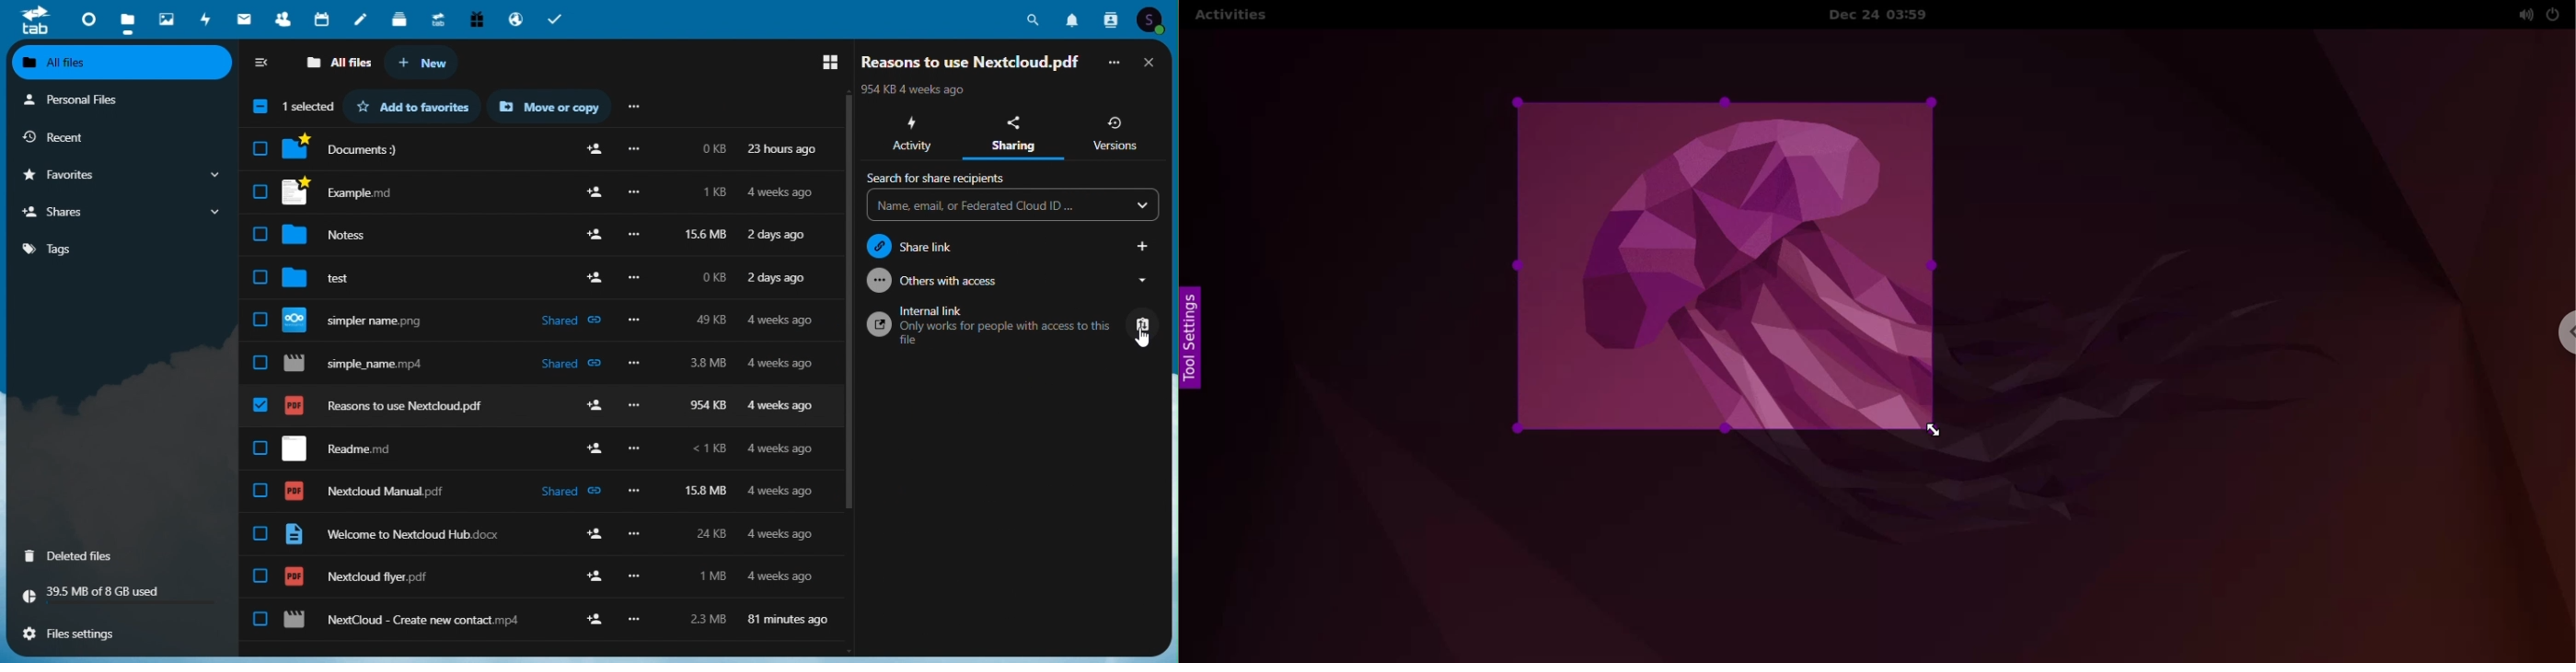  Describe the element at coordinates (30, 20) in the screenshot. I see `tab` at that location.